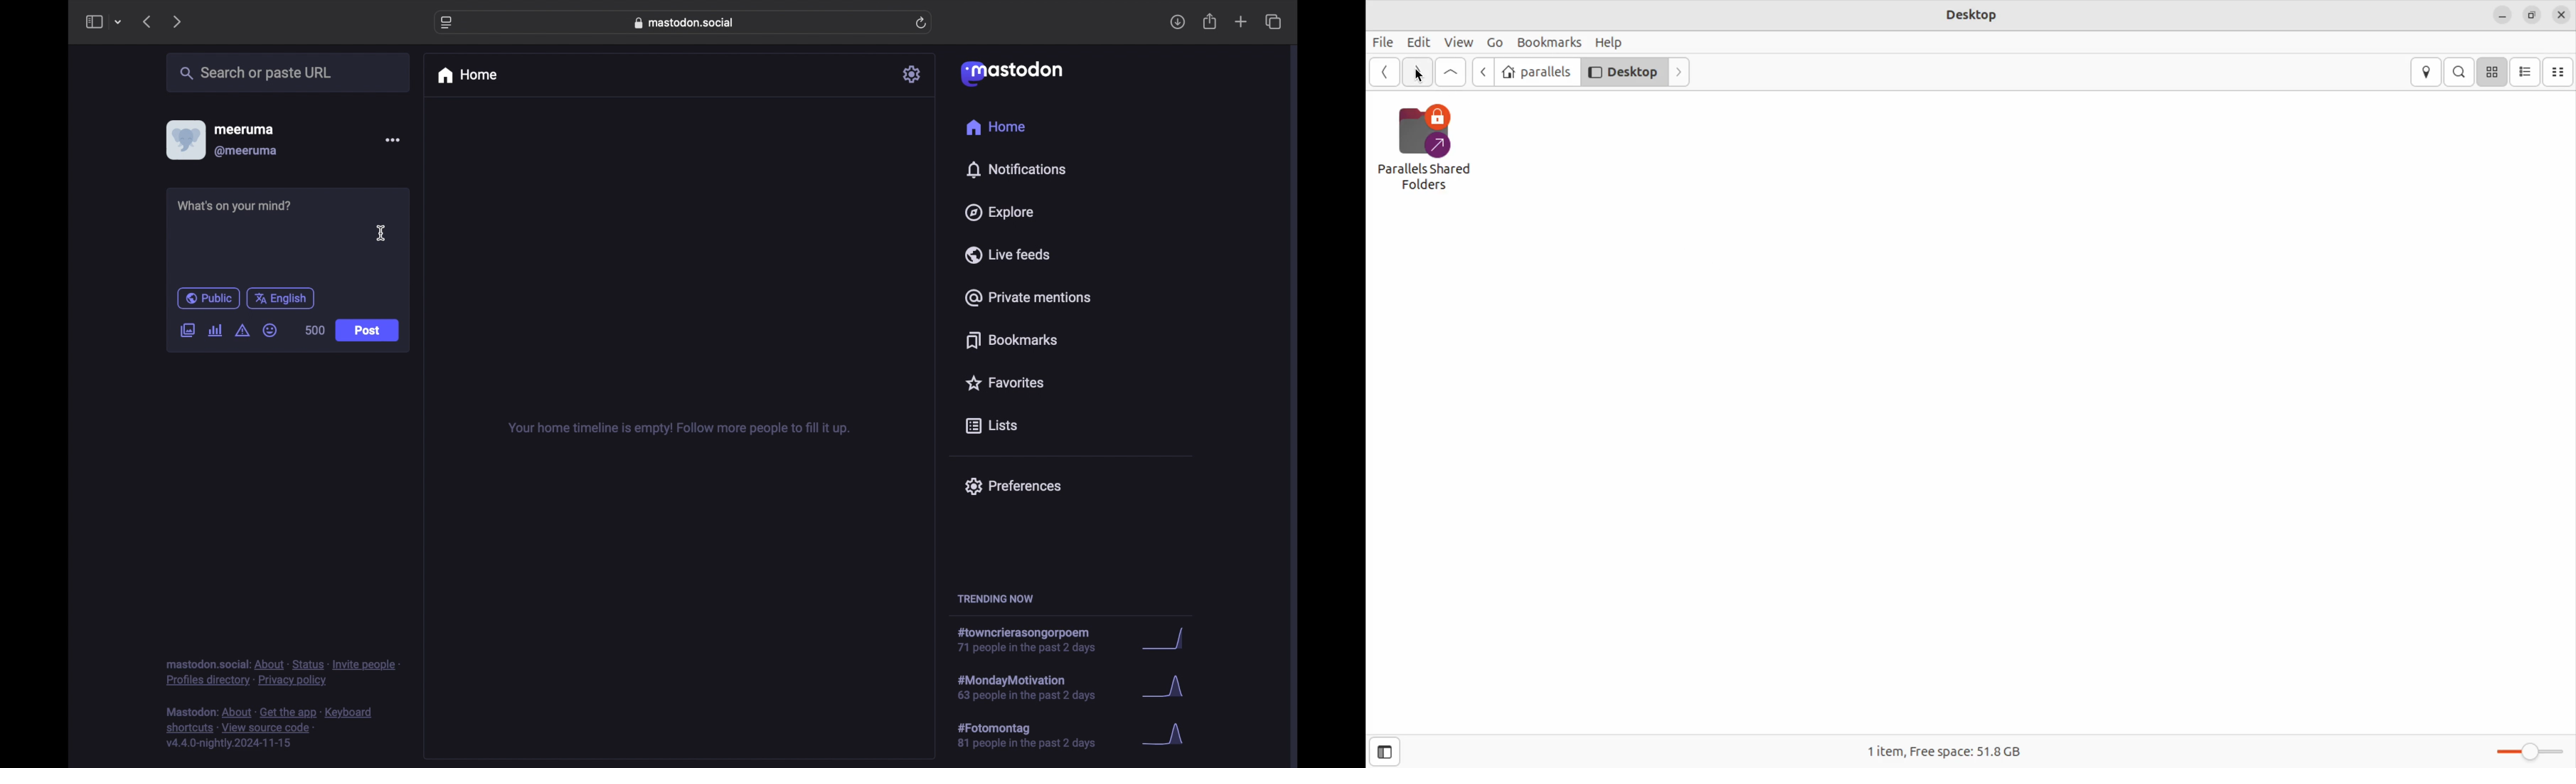 This screenshot has height=784, width=2576. I want to click on live feeds, so click(1006, 254).